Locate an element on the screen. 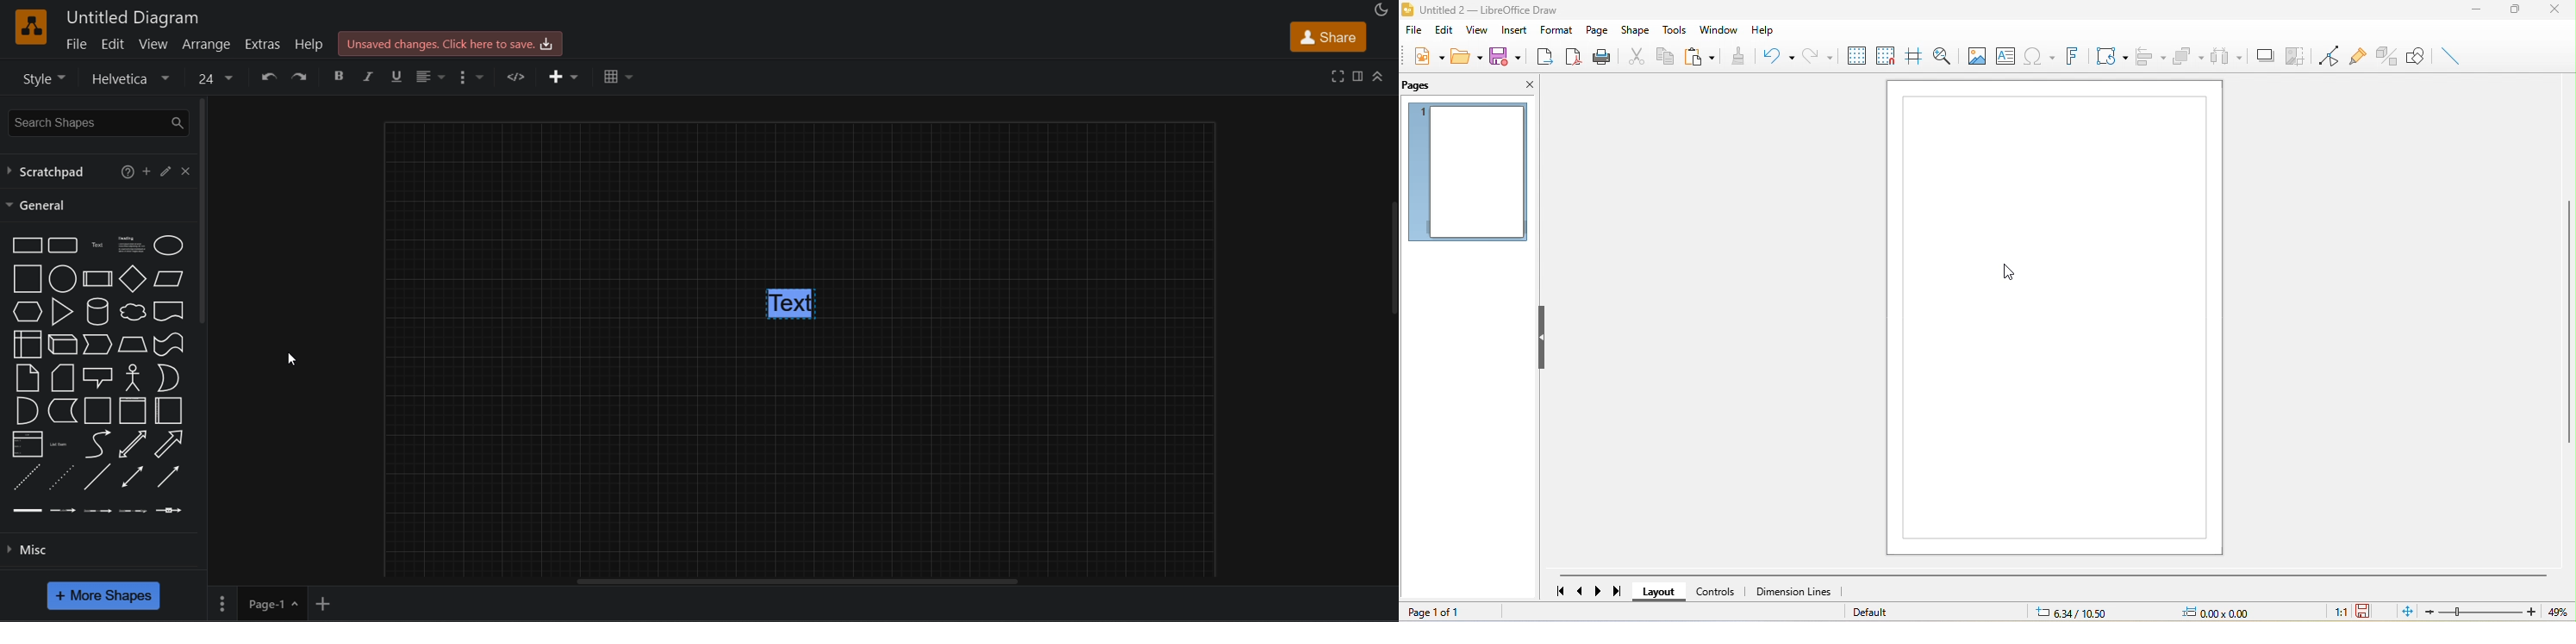 The width and height of the screenshot is (2576, 644). zoom is located at coordinates (2483, 612).